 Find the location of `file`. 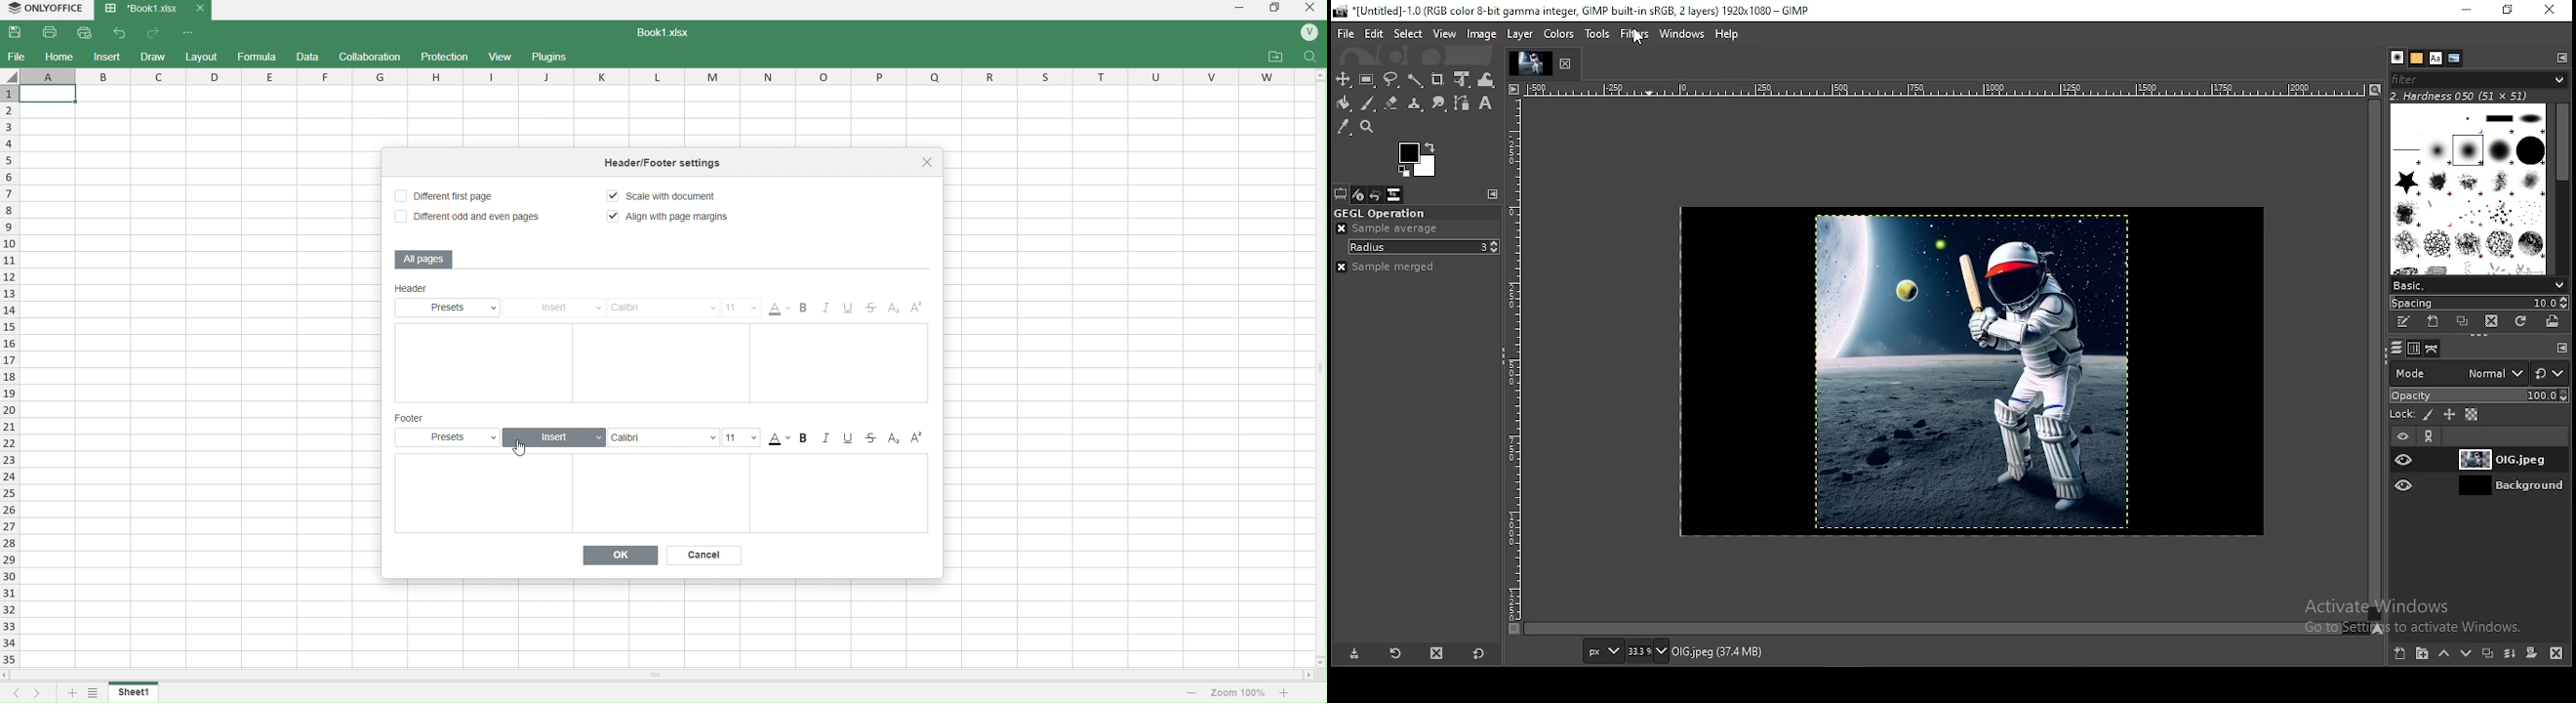

file is located at coordinates (17, 56).